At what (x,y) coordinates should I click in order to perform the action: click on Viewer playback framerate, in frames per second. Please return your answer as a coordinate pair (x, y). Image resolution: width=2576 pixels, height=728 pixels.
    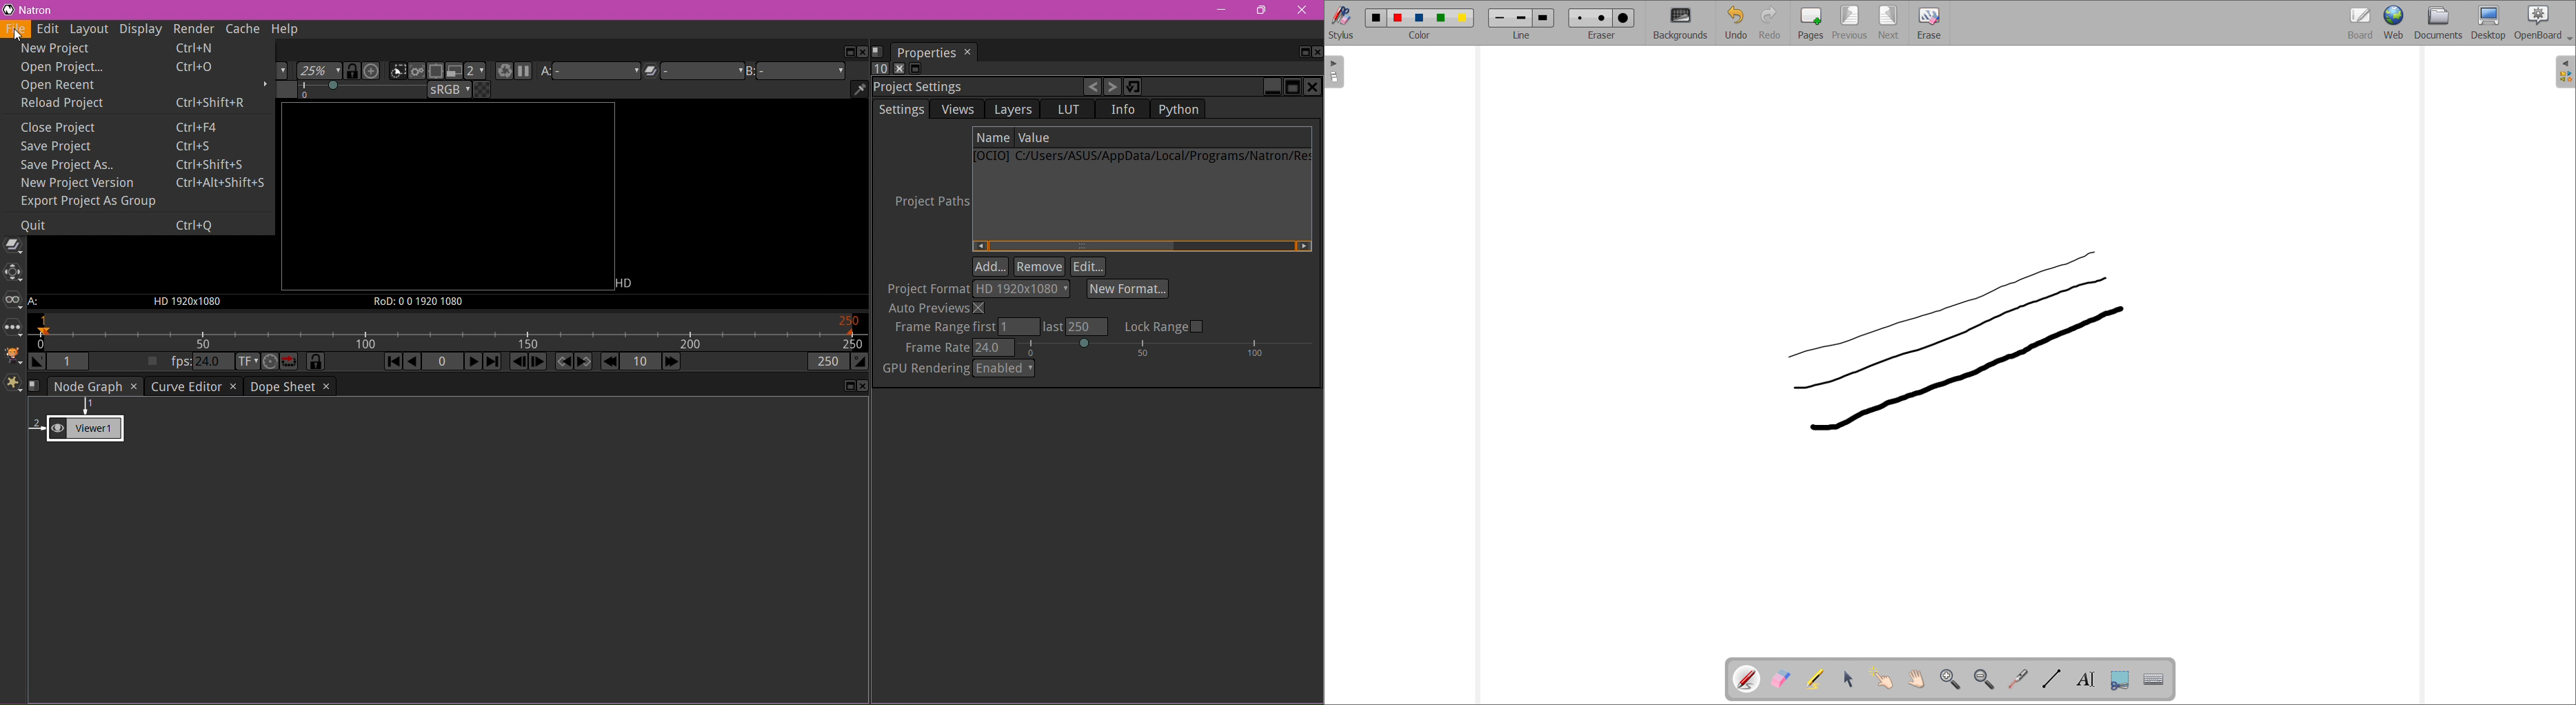
    Looking at the image, I should click on (199, 361).